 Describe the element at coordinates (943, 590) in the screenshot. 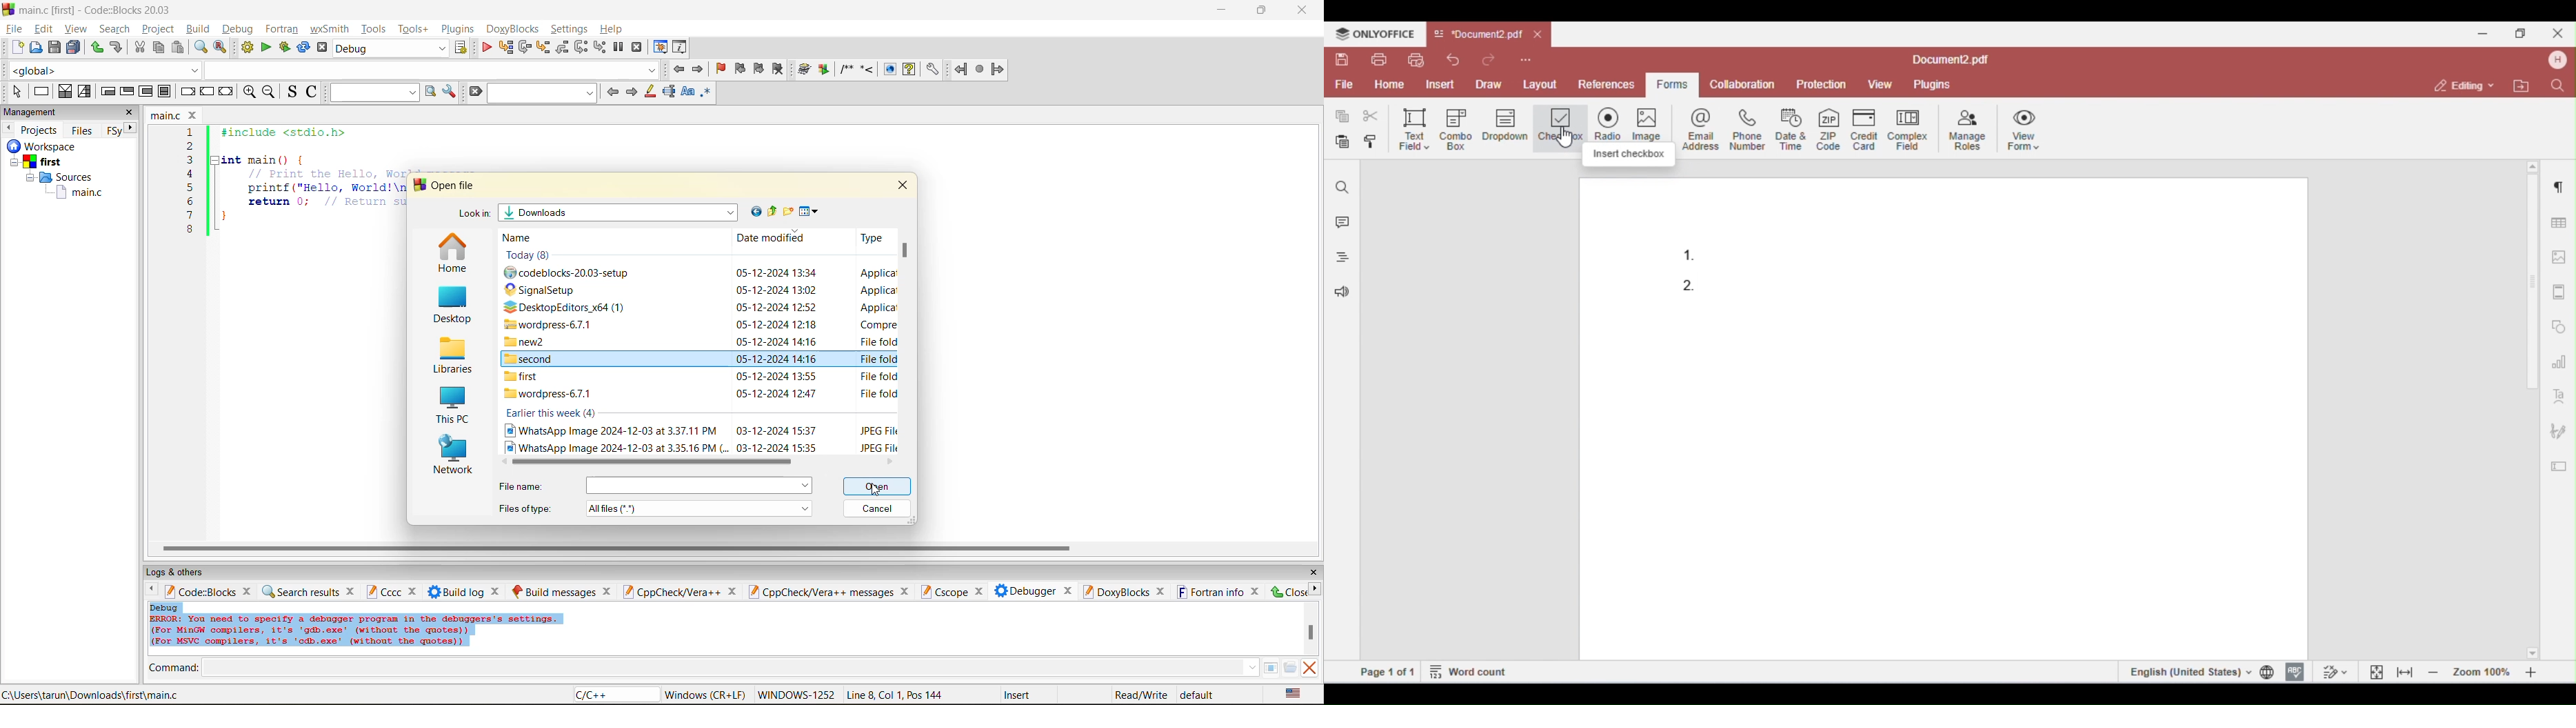

I see `cscope` at that location.